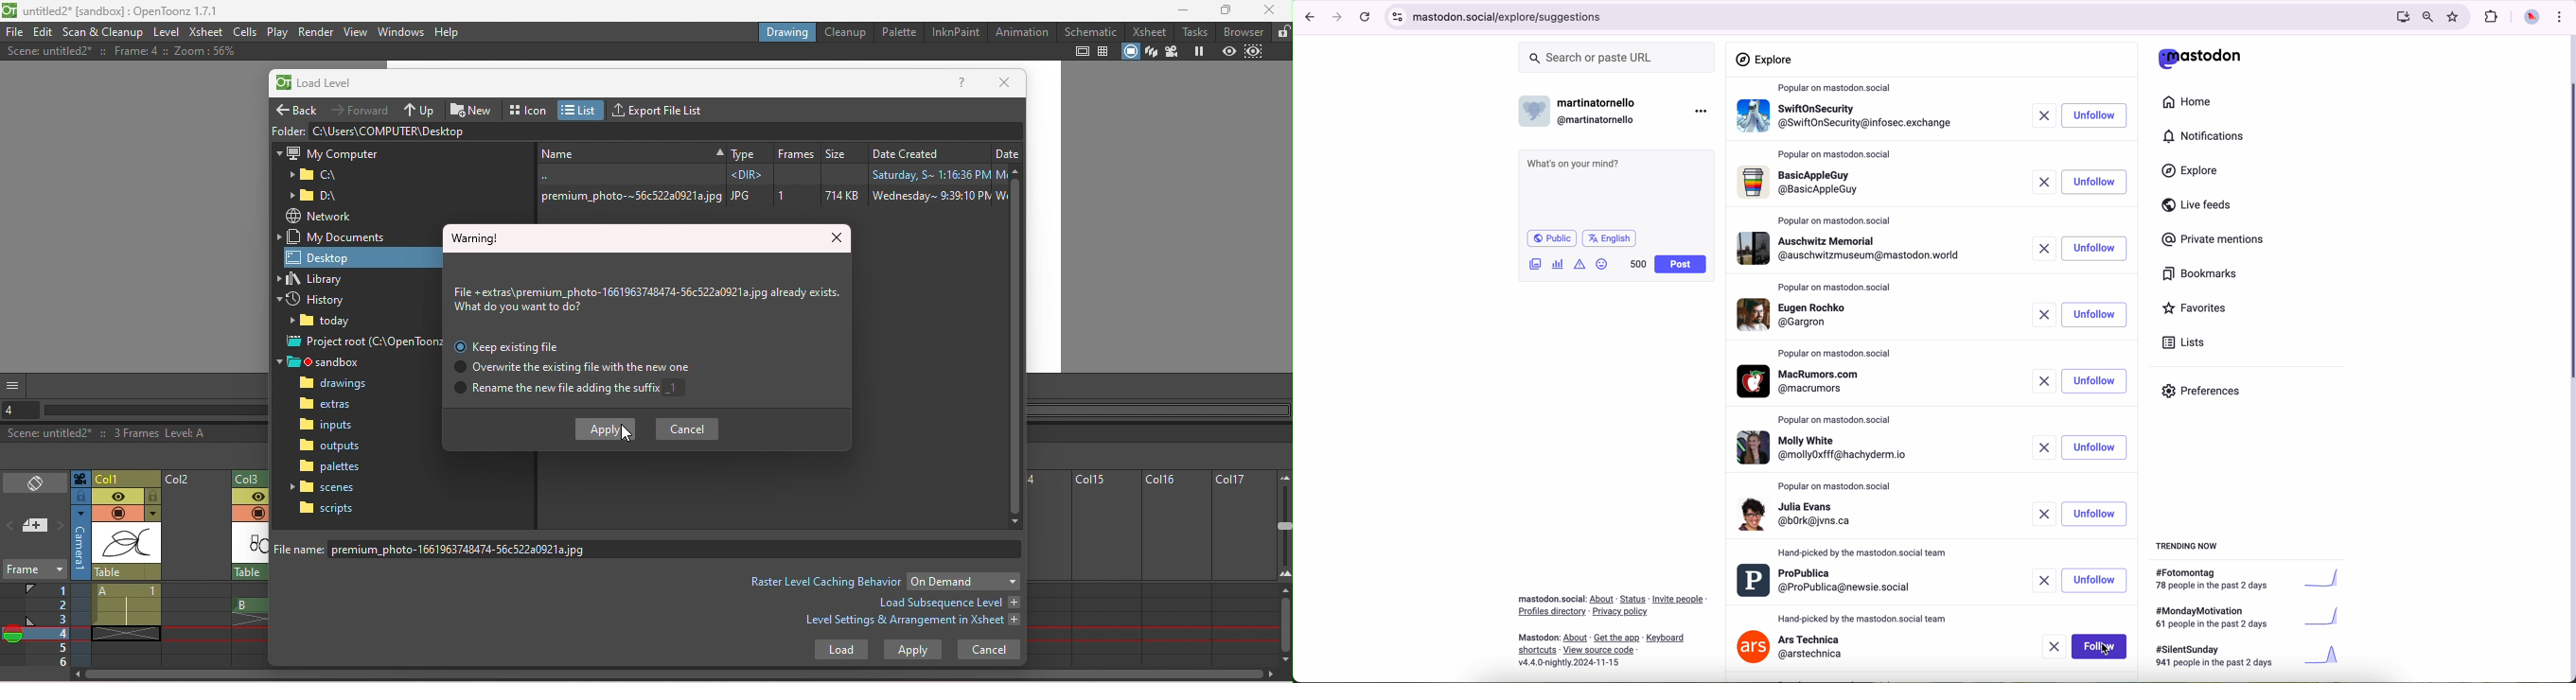  What do you see at coordinates (1638, 264) in the screenshot?
I see `500 characters` at bounding box center [1638, 264].